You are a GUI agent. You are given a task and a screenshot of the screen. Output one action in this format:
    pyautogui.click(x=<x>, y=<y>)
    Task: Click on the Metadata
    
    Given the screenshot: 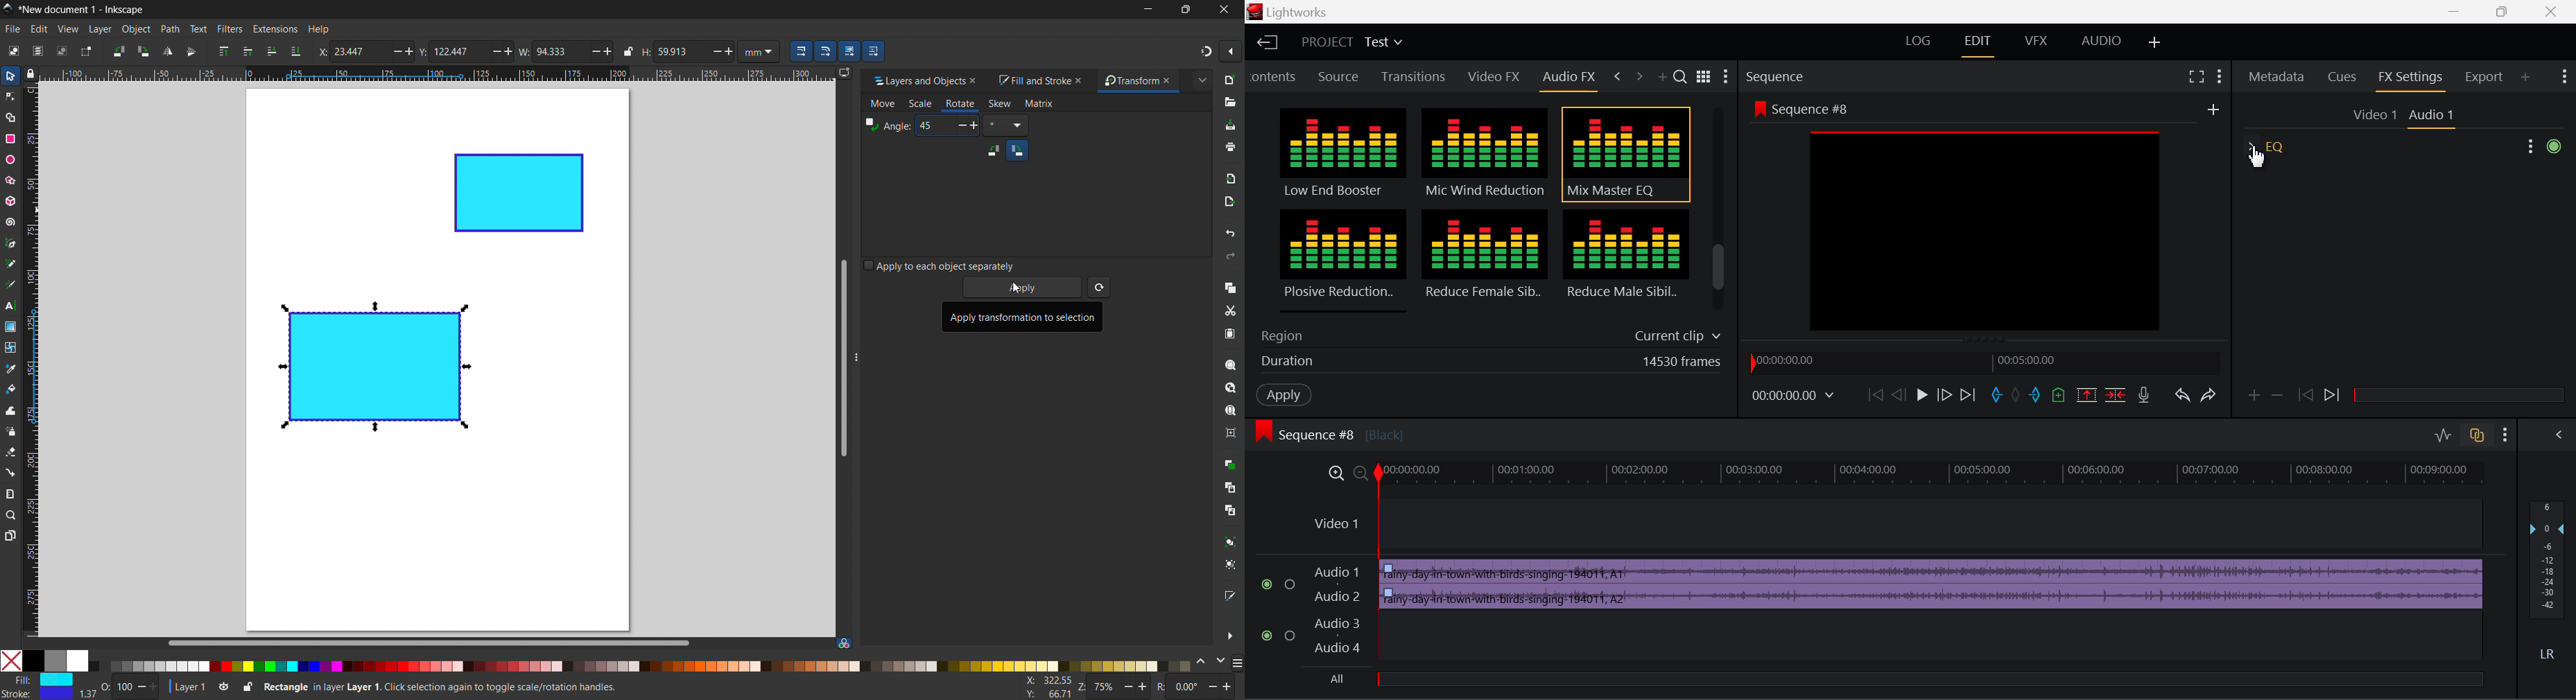 What is the action you would take?
    pyautogui.click(x=2277, y=78)
    